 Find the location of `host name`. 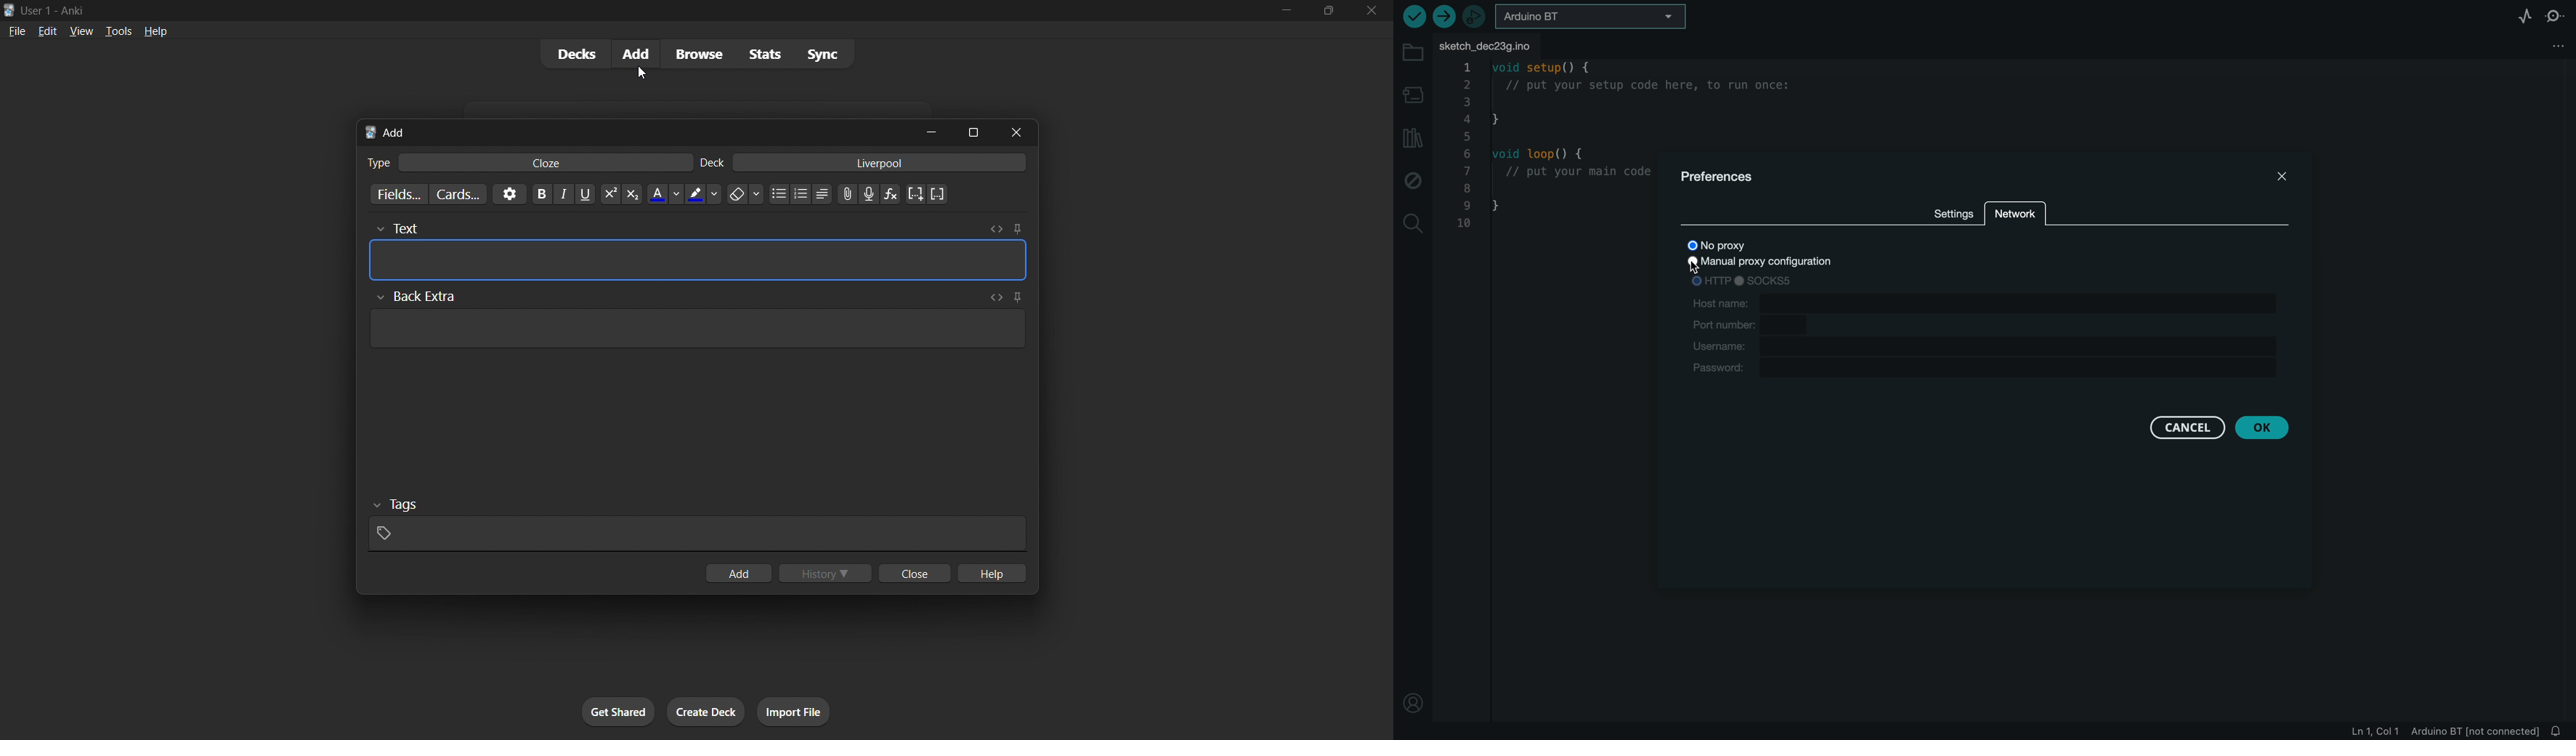

host name is located at coordinates (1980, 303).